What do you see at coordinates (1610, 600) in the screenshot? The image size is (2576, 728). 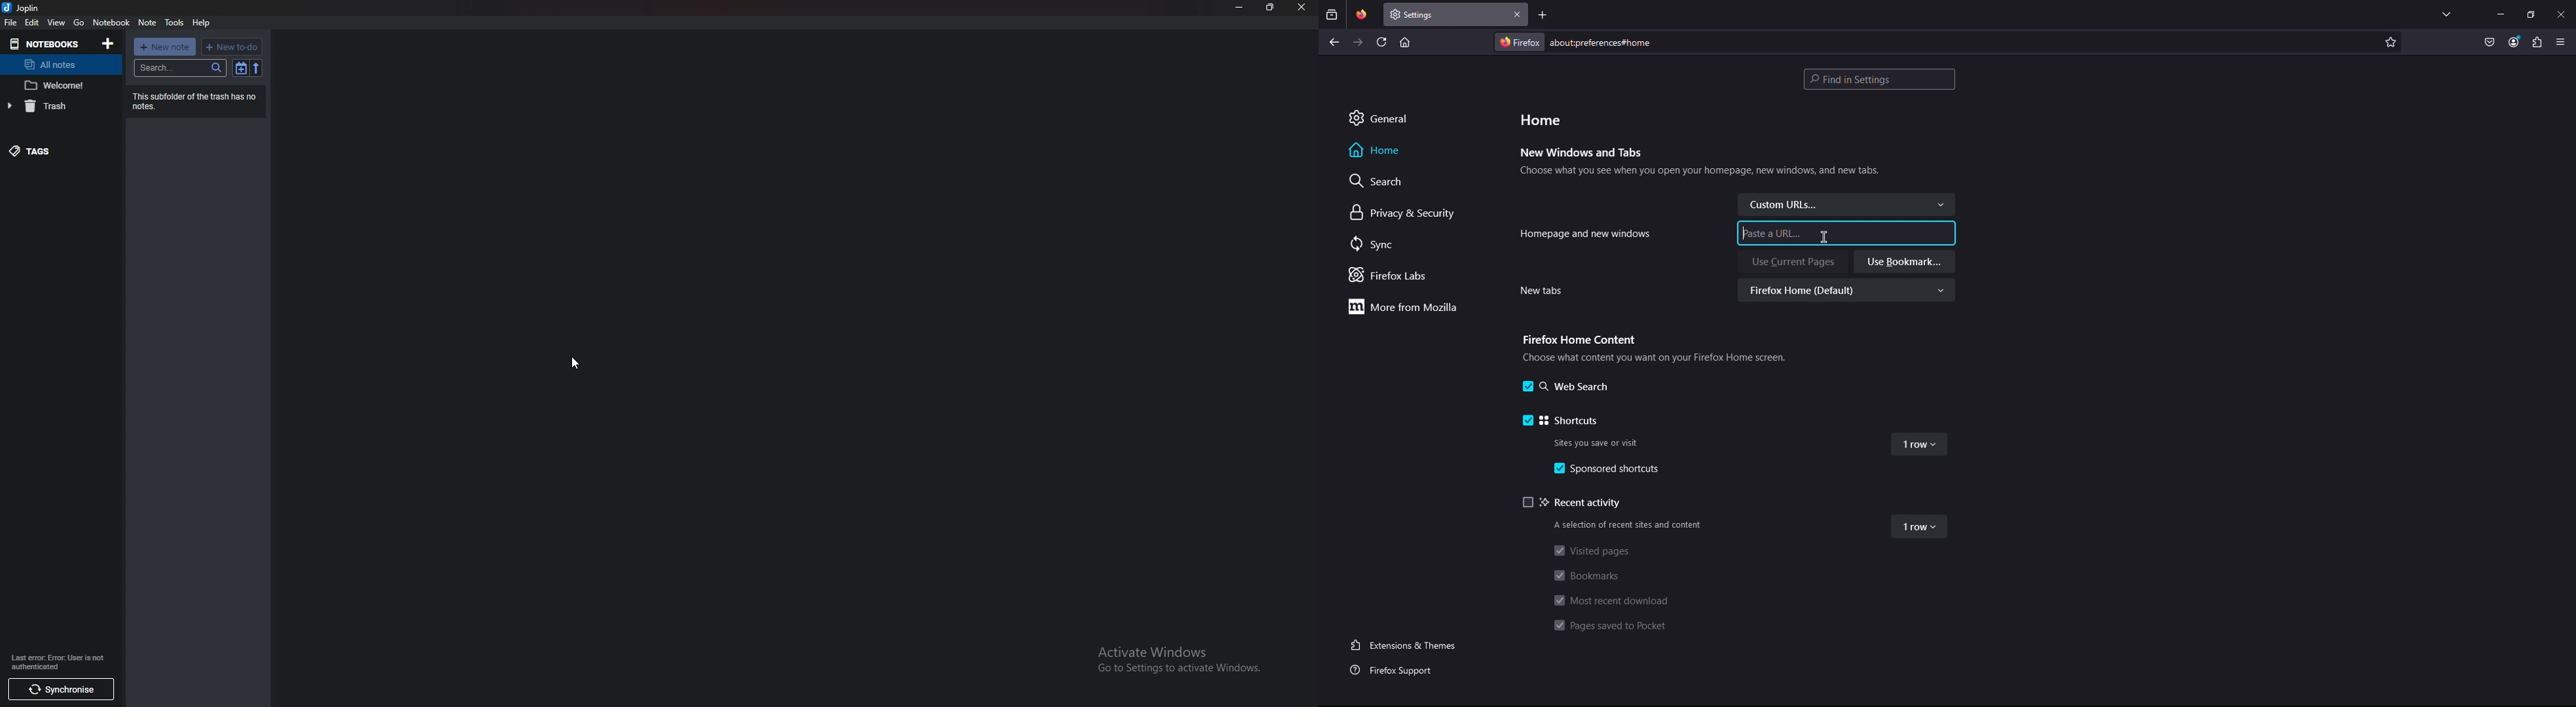 I see `Most recent download` at bounding box center [1610, 600].